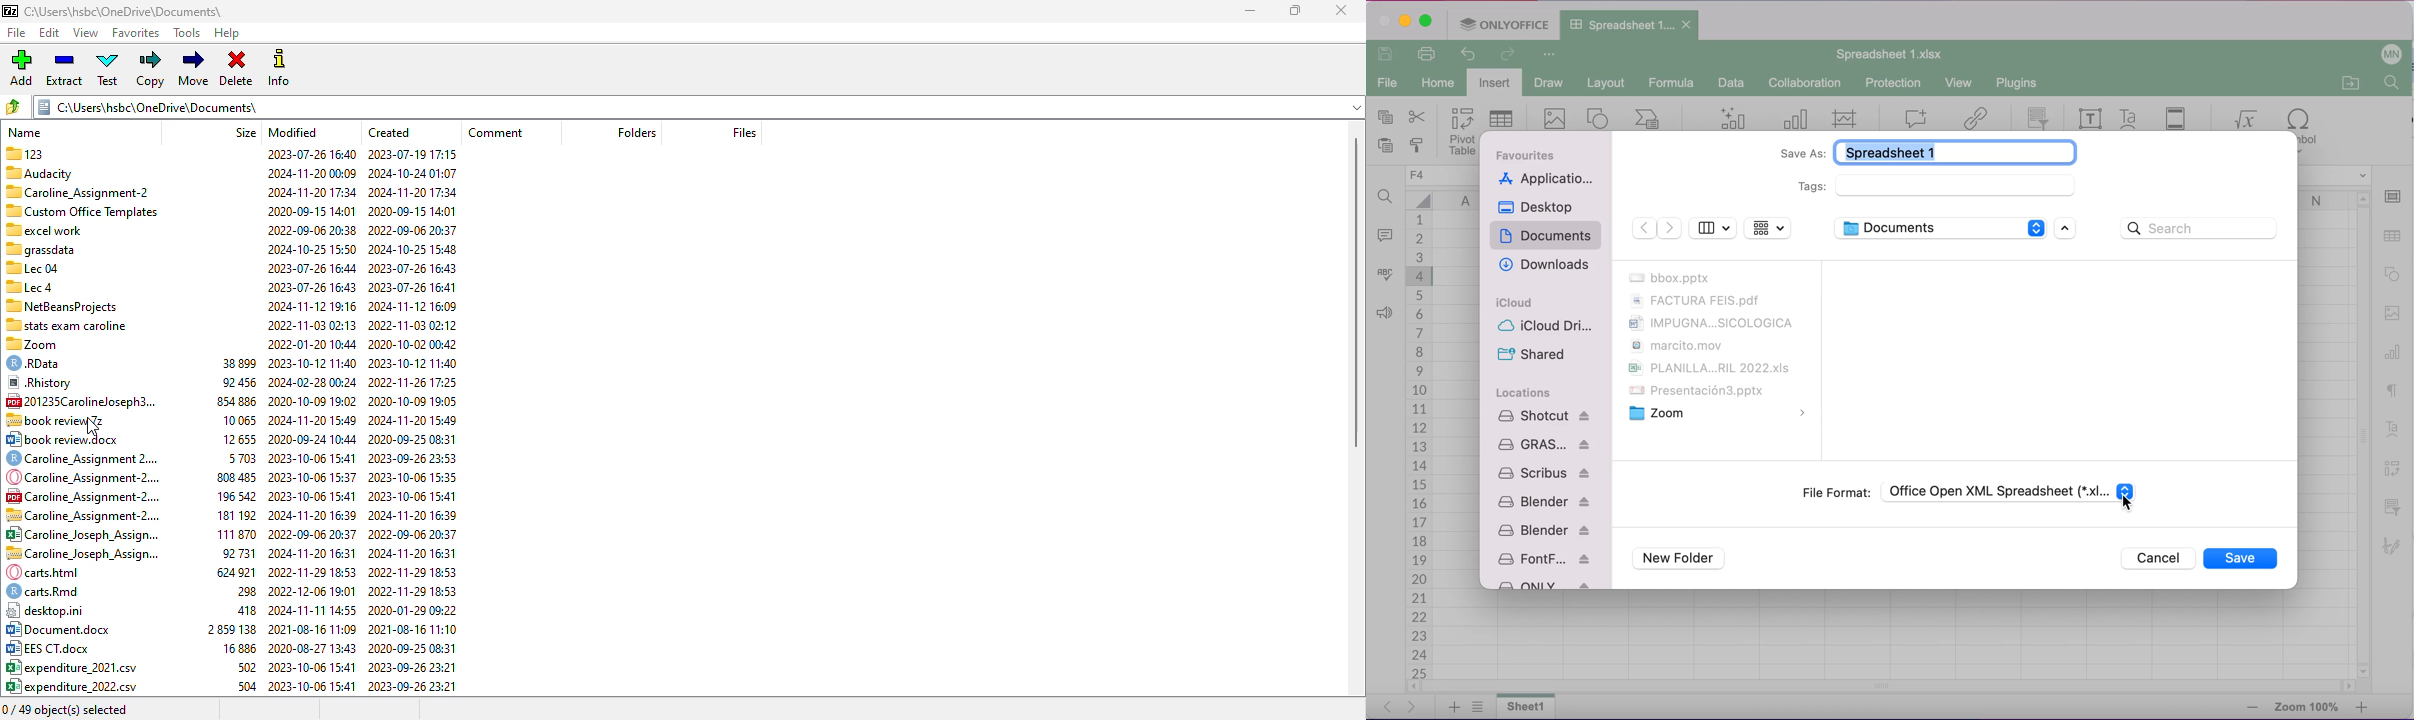  Describe the element at coordinates (1713, 227) in the screenshot. I see `show sidebar` at that location.